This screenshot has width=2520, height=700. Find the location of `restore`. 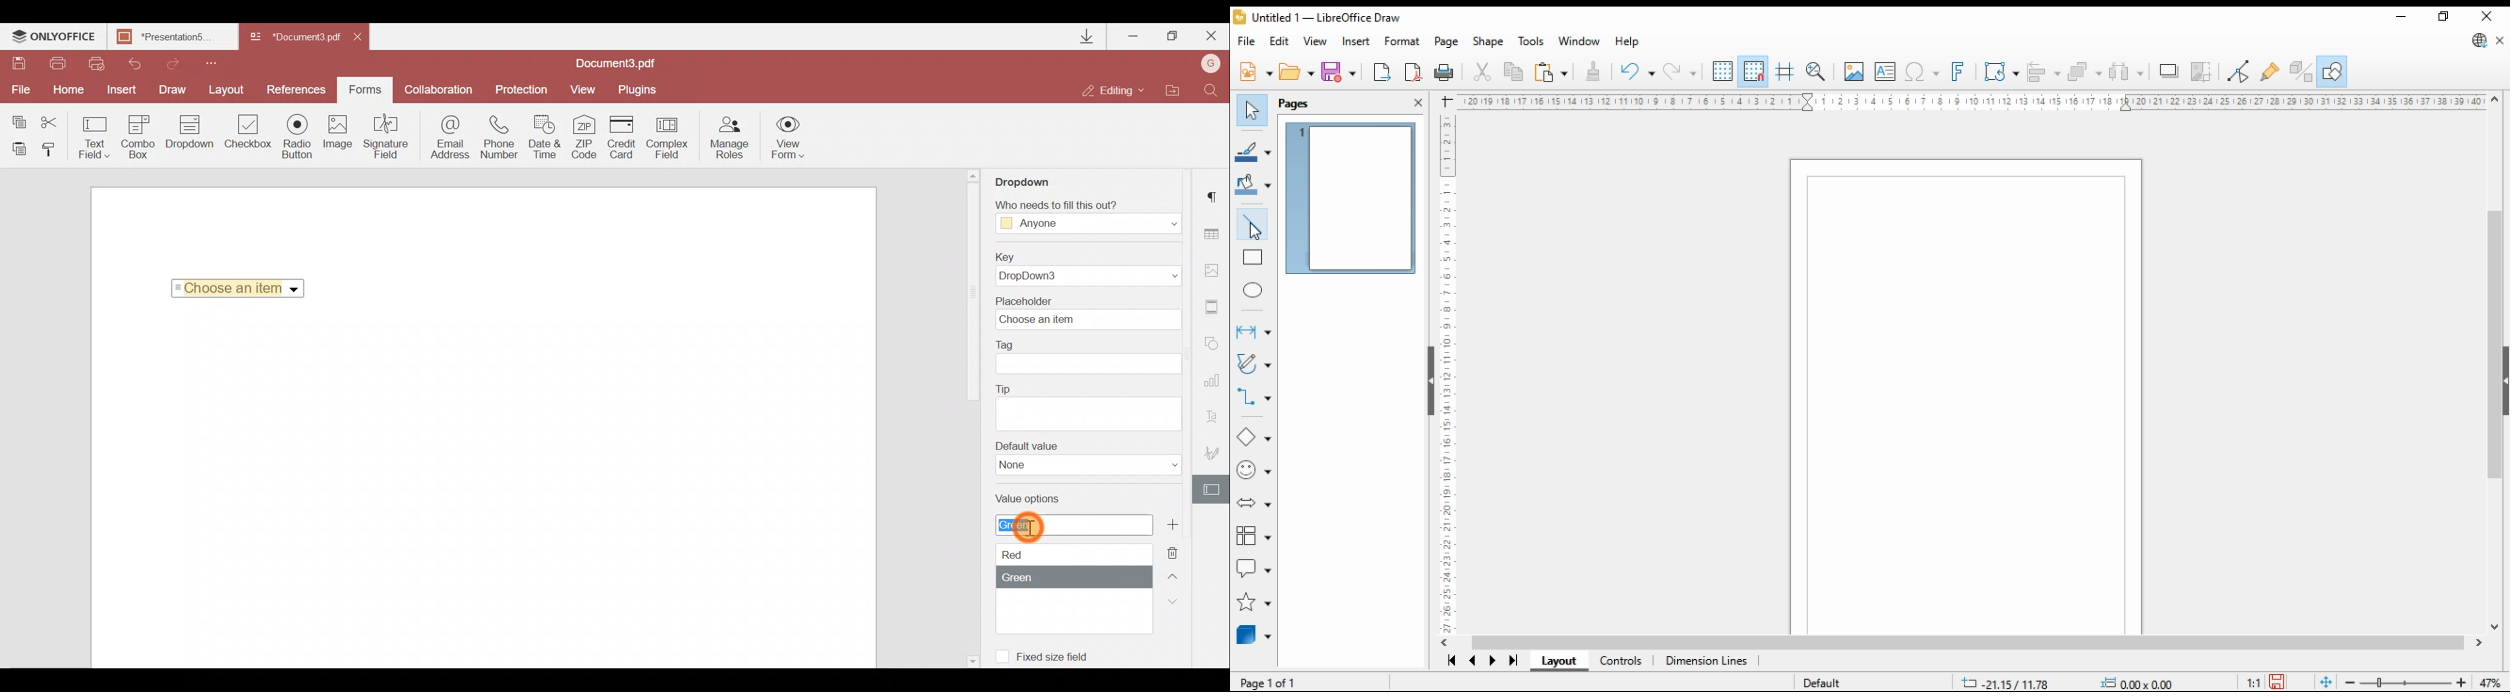

restore is located at coordinates (2443, 17).